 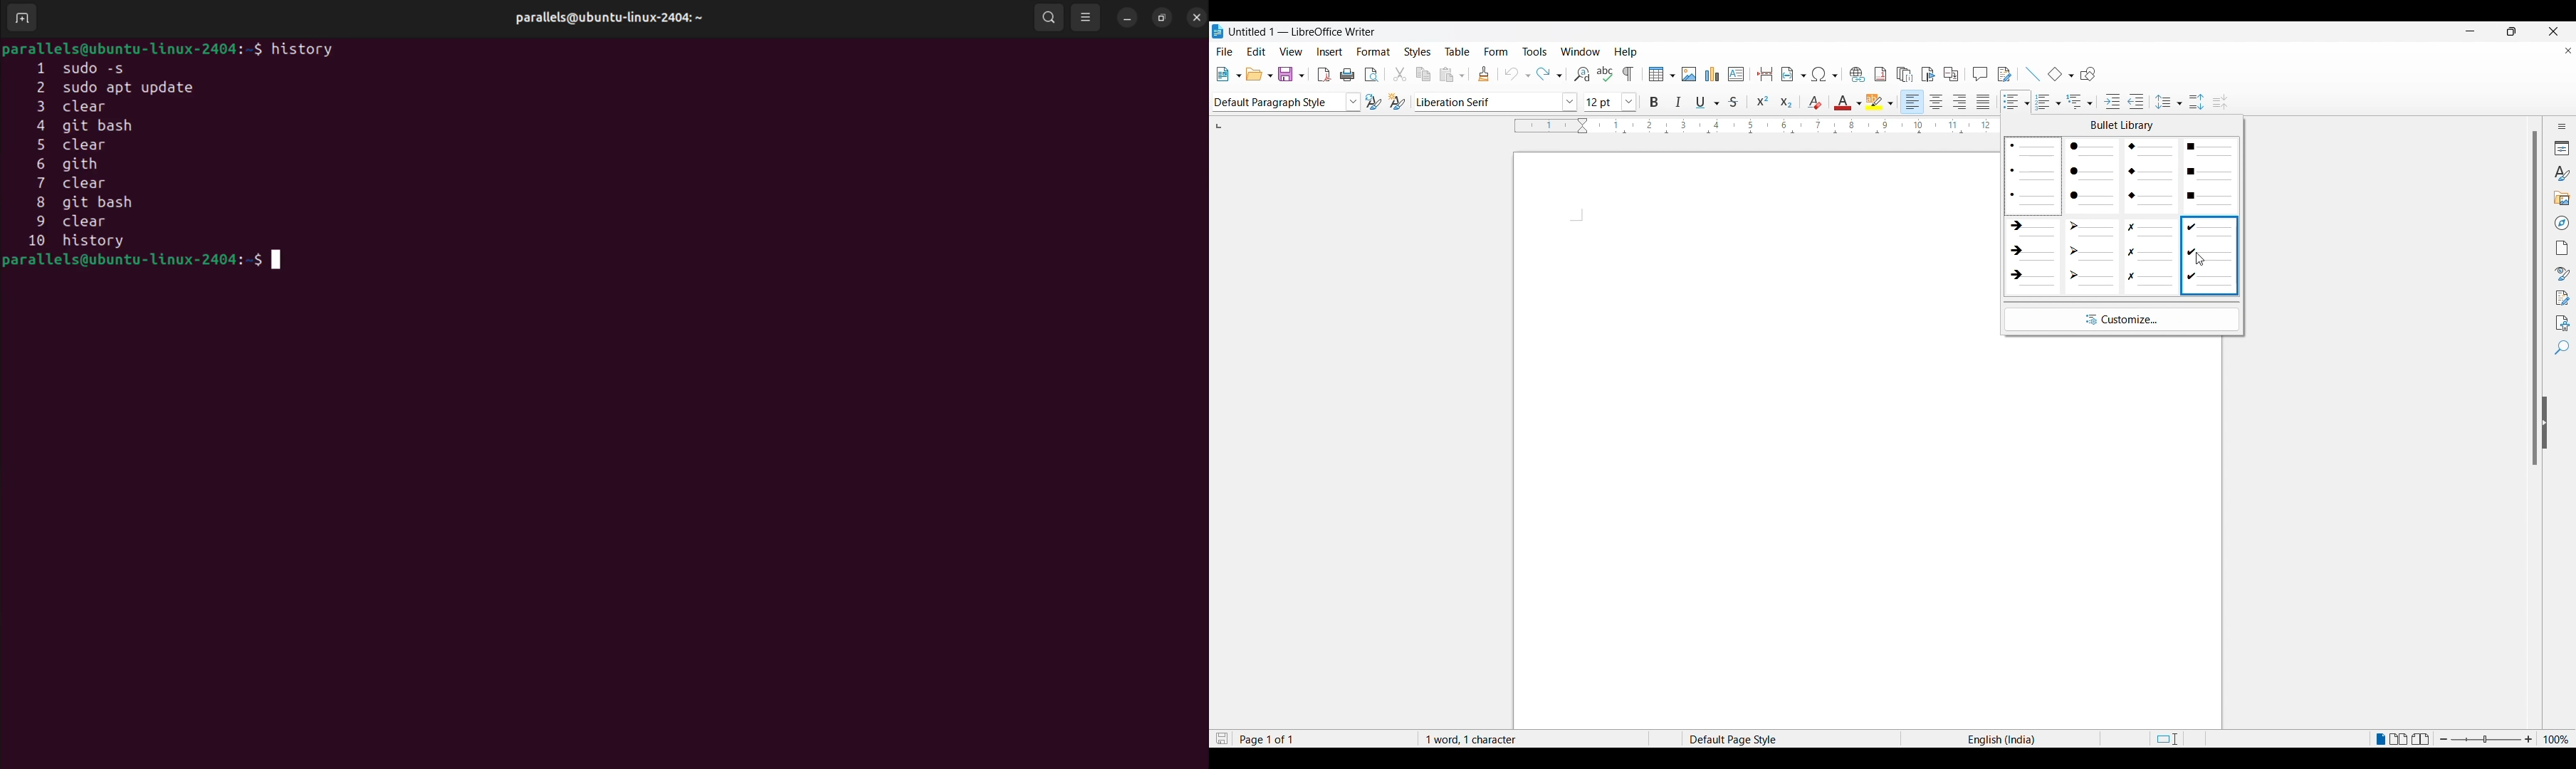 What do you see at coordinates (2559, 271) in the screenshot?
I see `Style inspector` at bounding box center [2559, 271].